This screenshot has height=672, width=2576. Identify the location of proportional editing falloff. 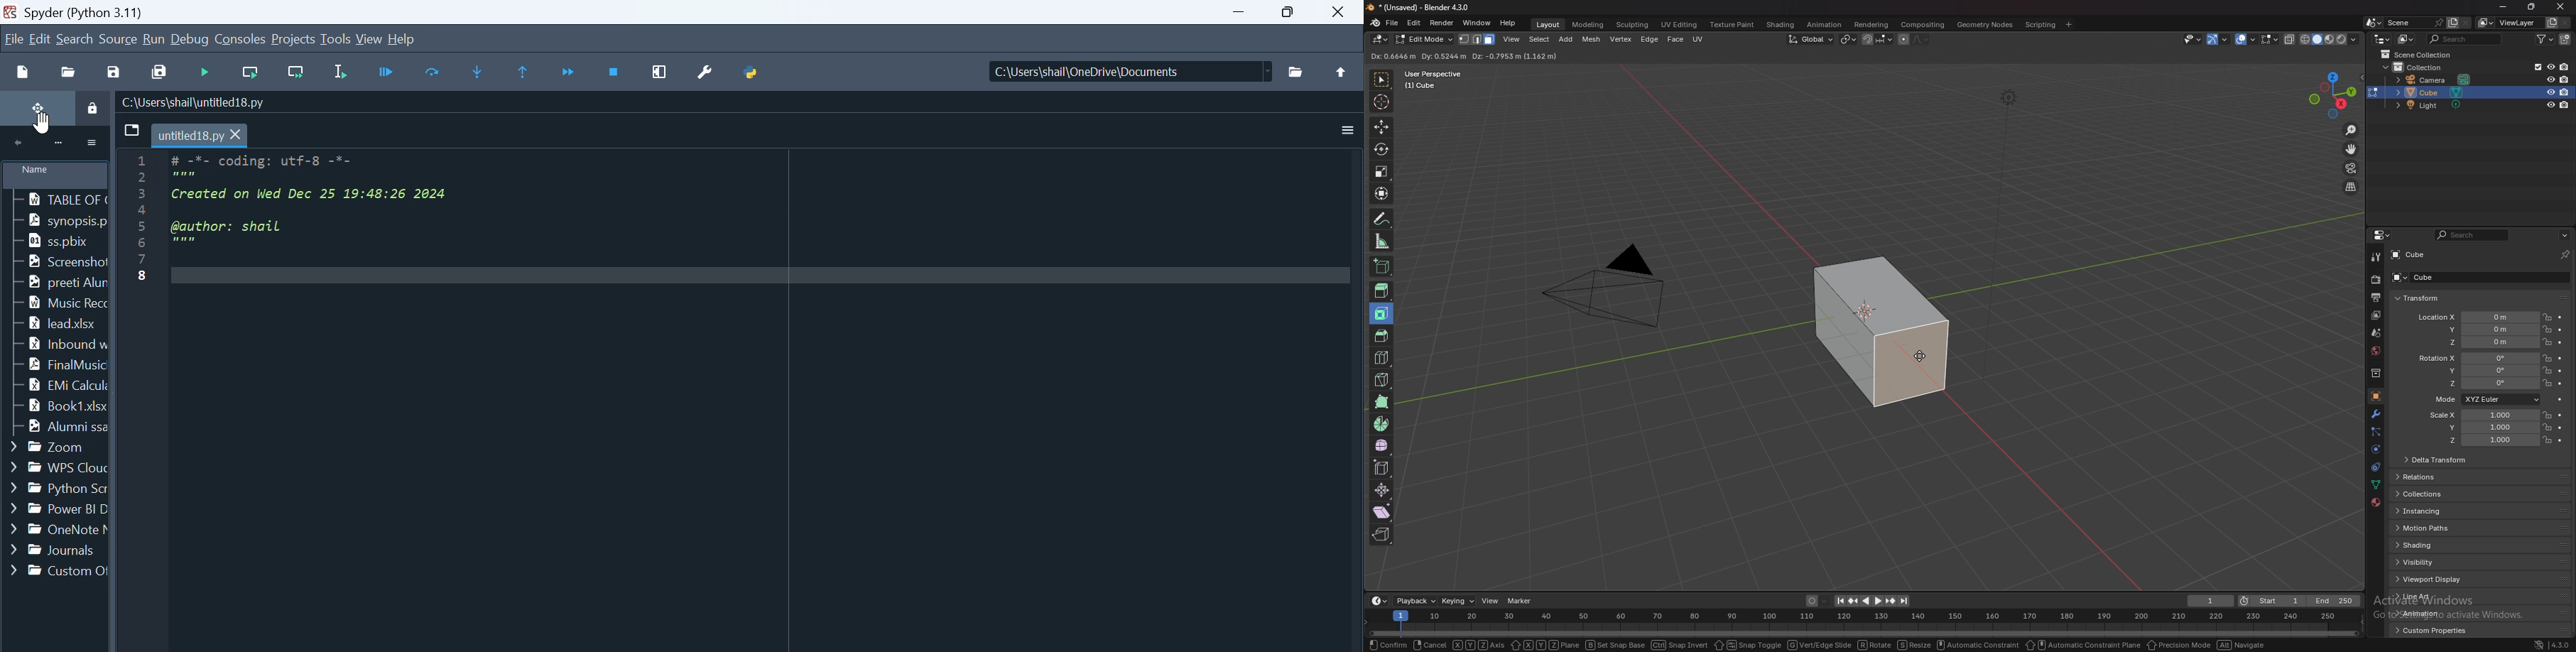
(1921, 39).